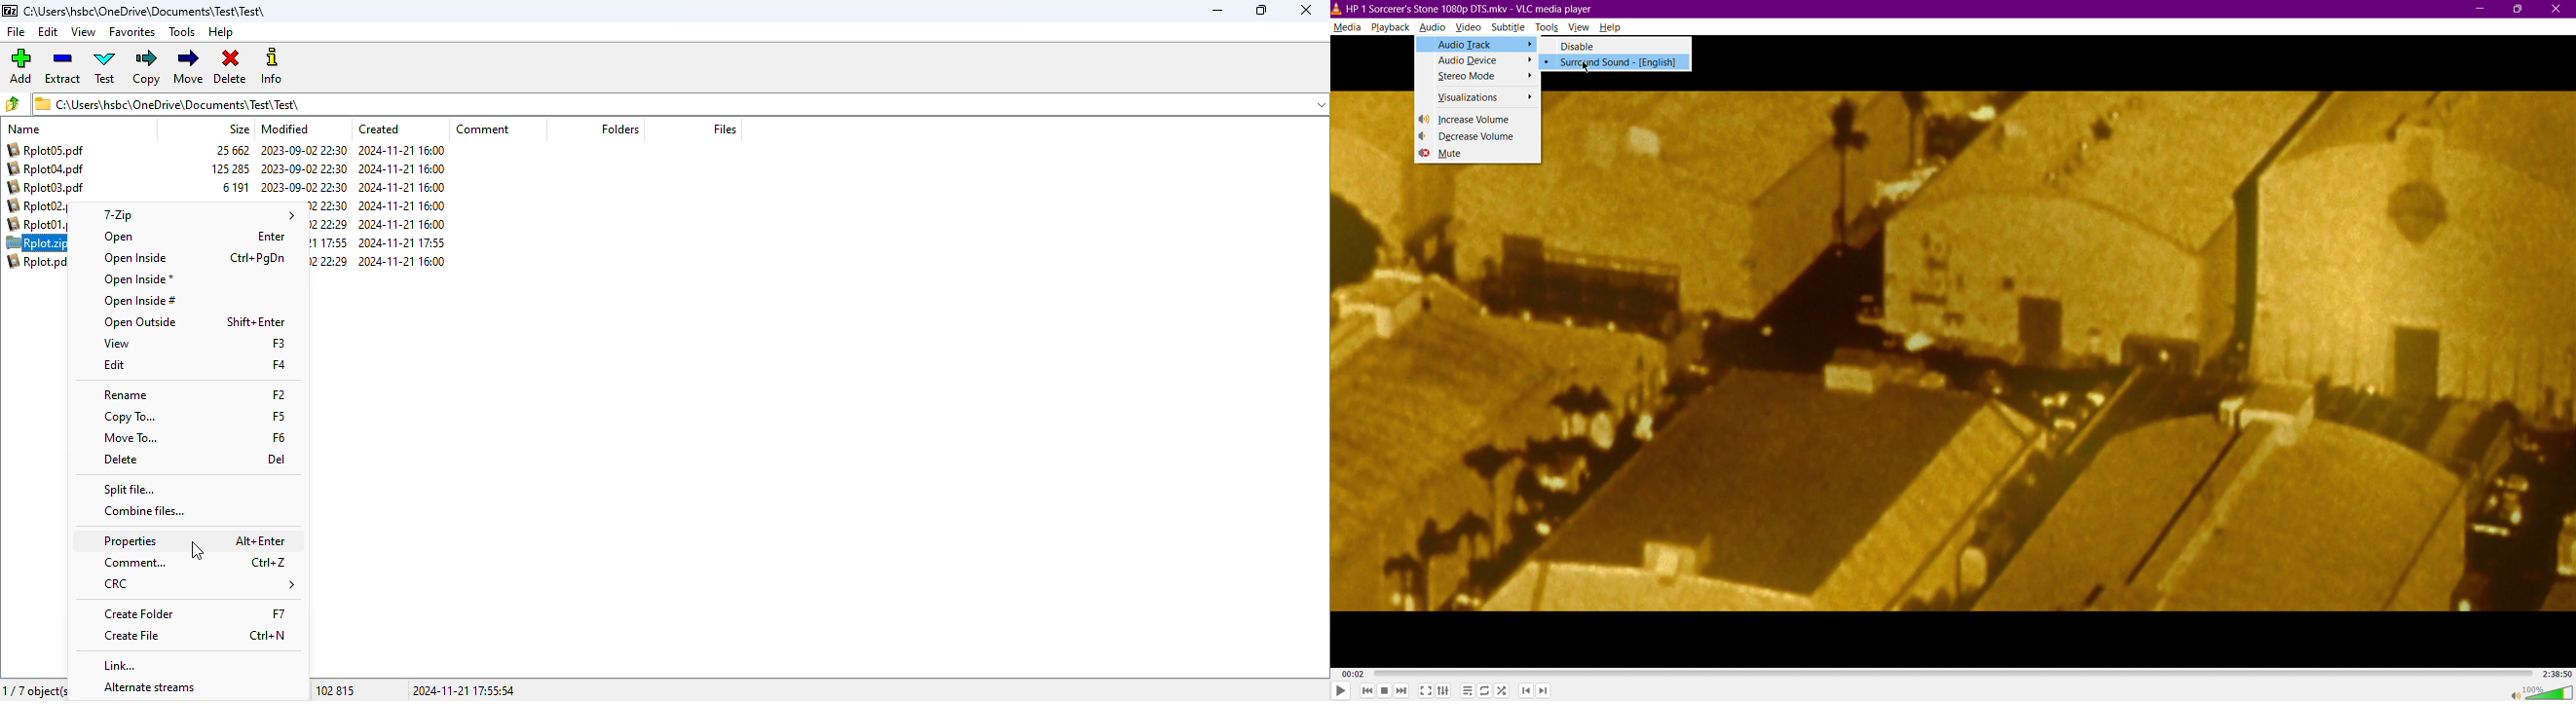 This screenshot has width=2576, height=728. I want to click on folders, so click(620, 129).